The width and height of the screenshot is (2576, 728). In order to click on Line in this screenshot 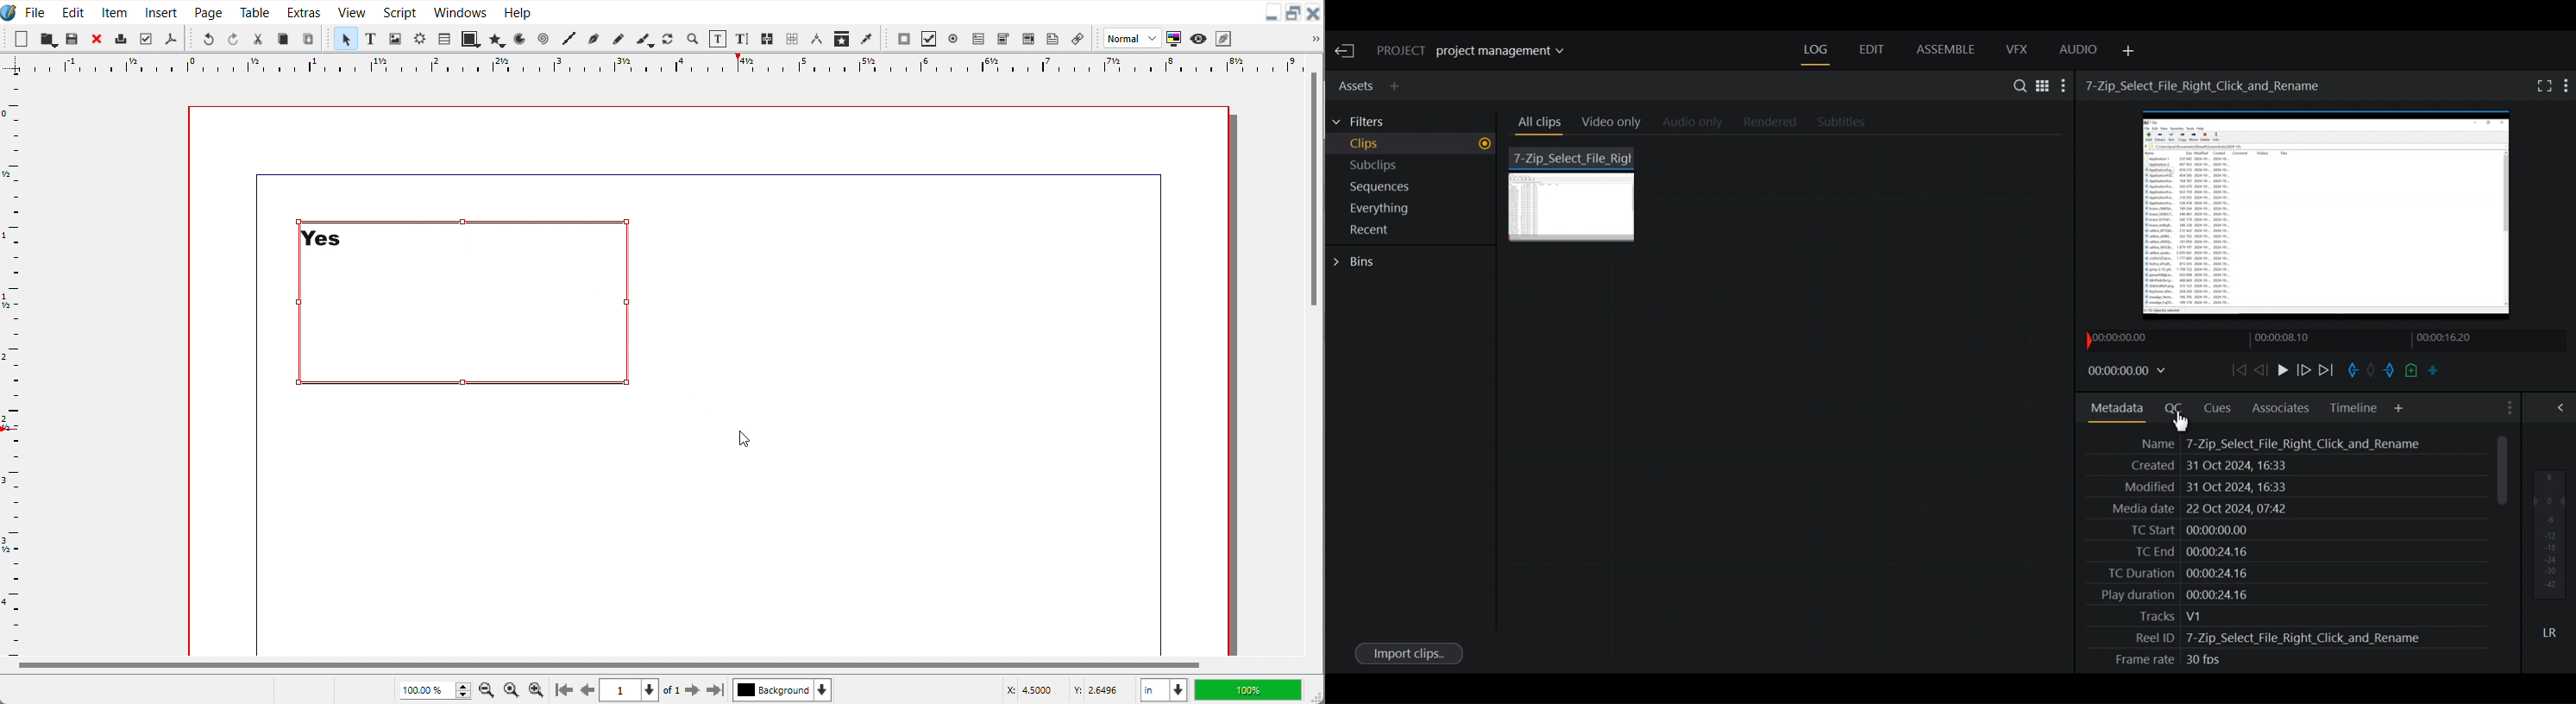, I will do `click(569, 39)`.